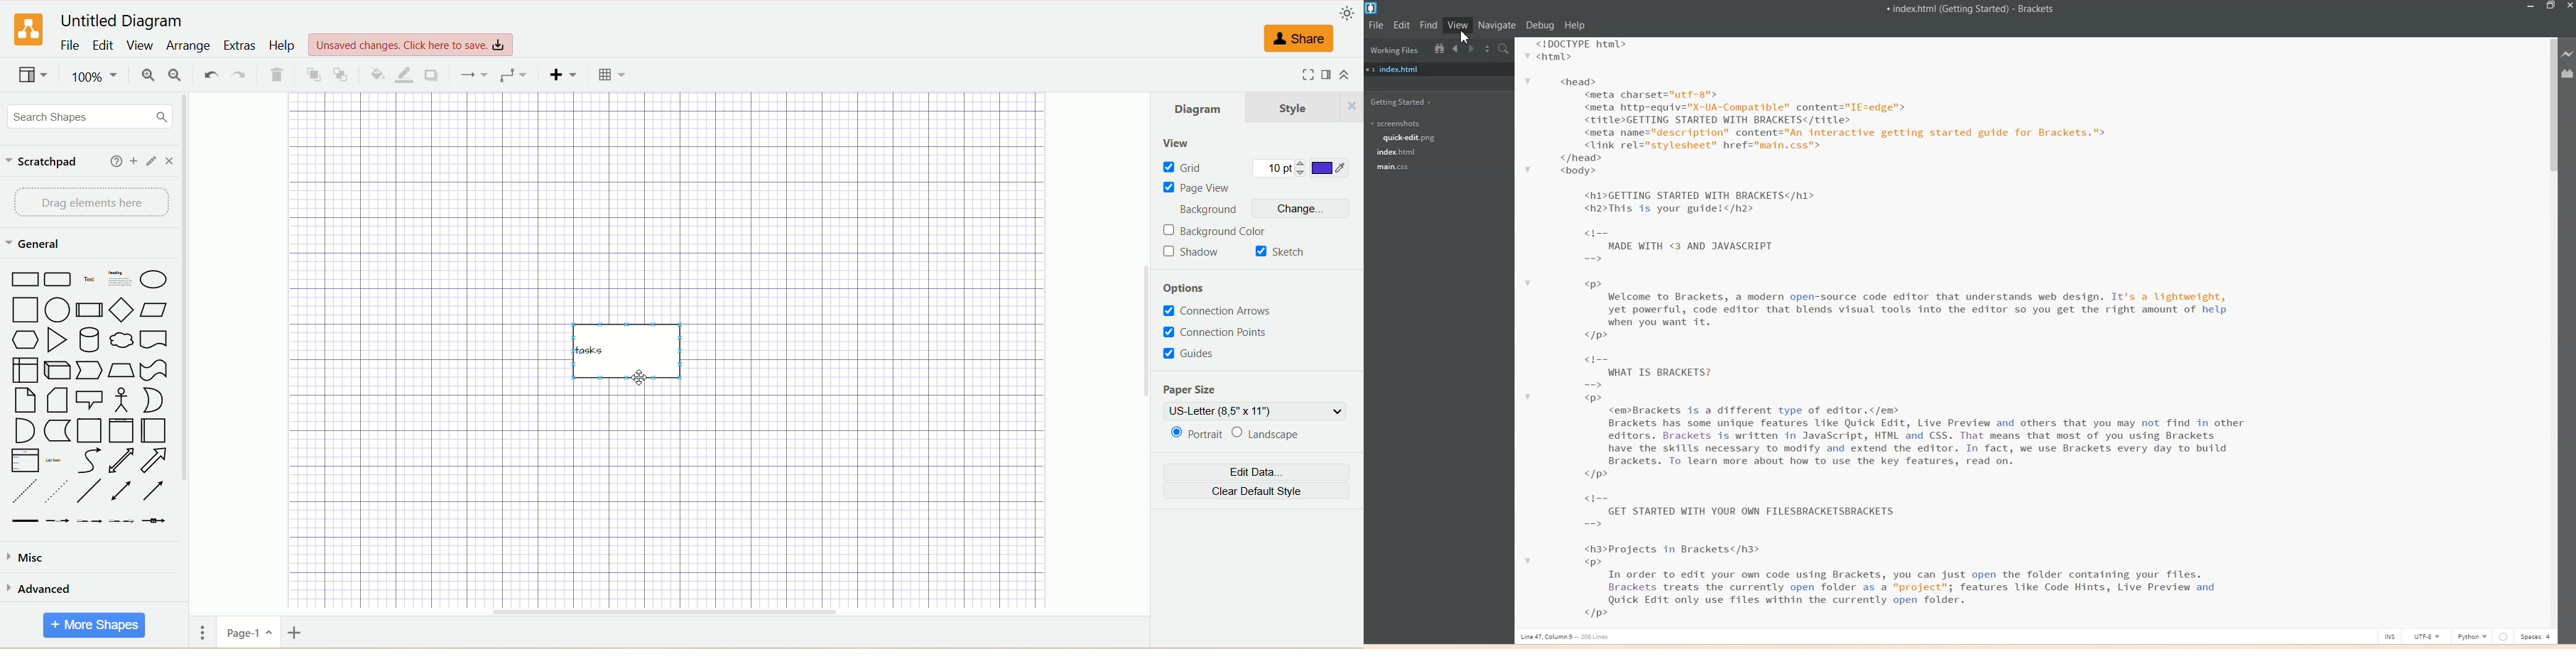 This screenshot has width=2576, height=672. What do you see at coordinates (123, 23) in the screenshot?
I see `Untitled Diagram` at bounding box center [123, 23].